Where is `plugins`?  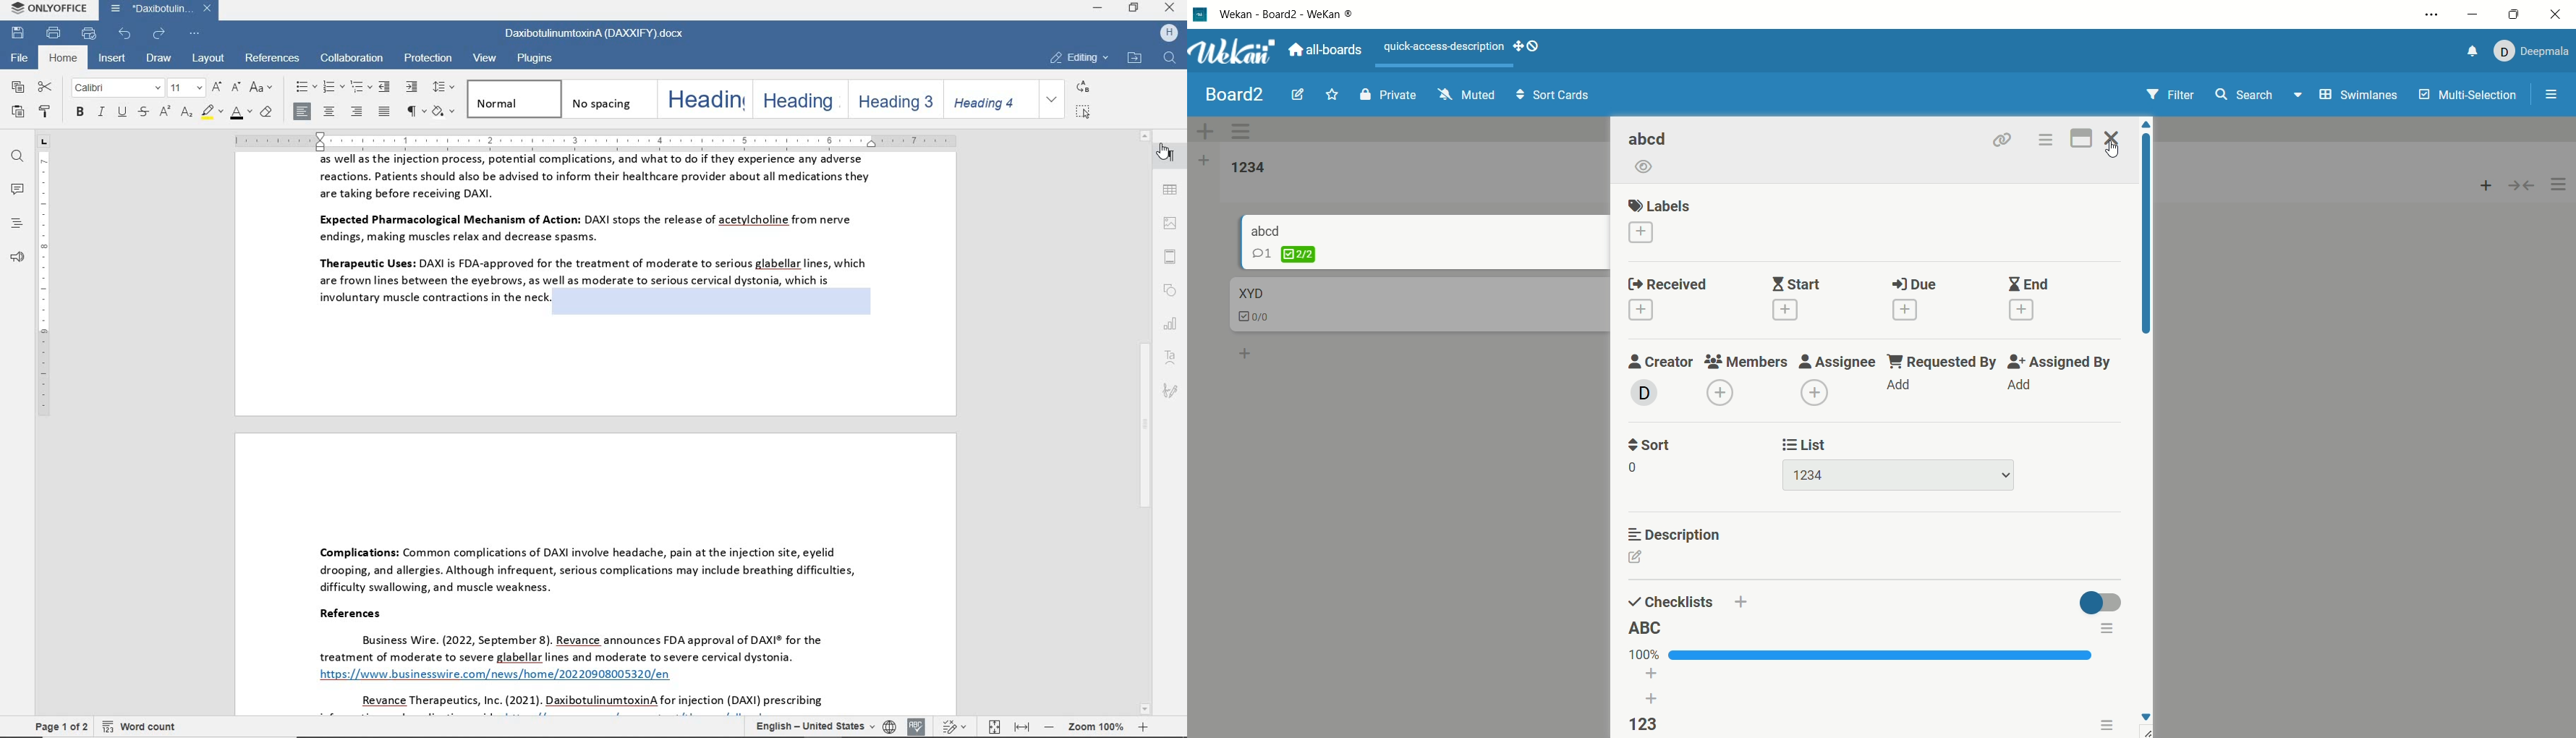
plugins is located at coordinates (537, 59).